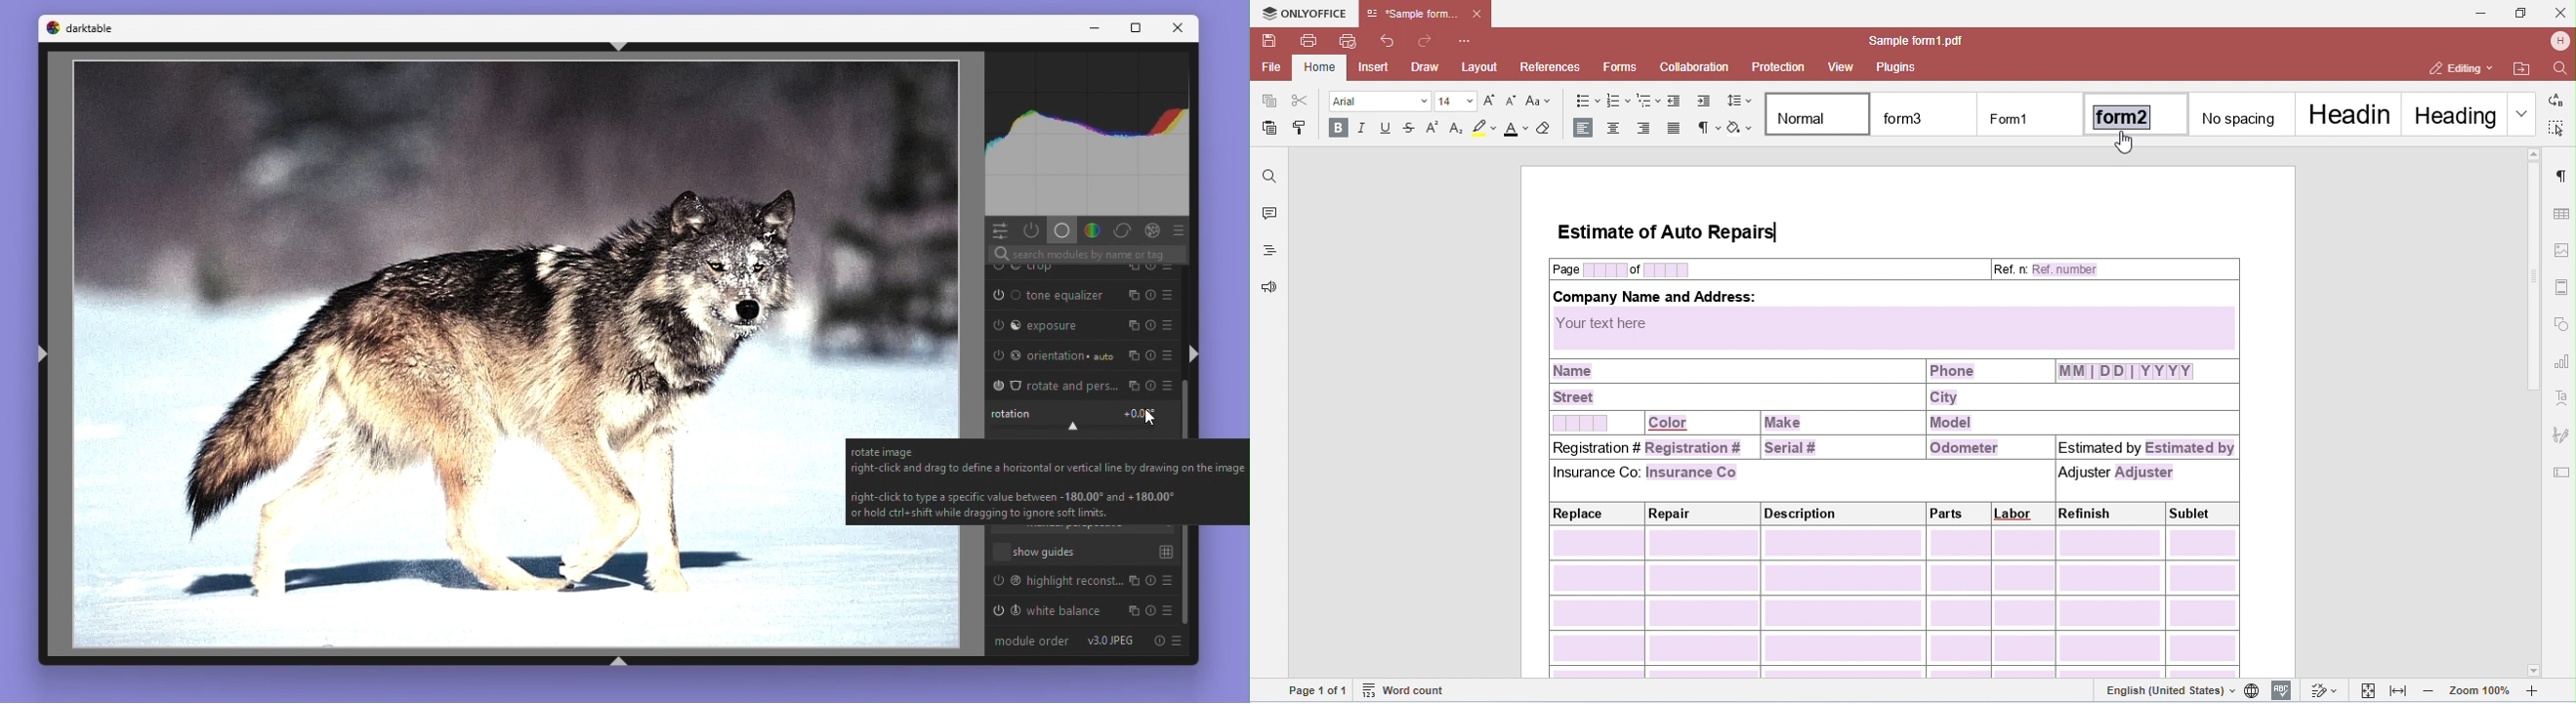 Image resolution: width=2576 pixels, height=728 pixels. I want to click on Shift + ctrl + b, so click(618, 662).